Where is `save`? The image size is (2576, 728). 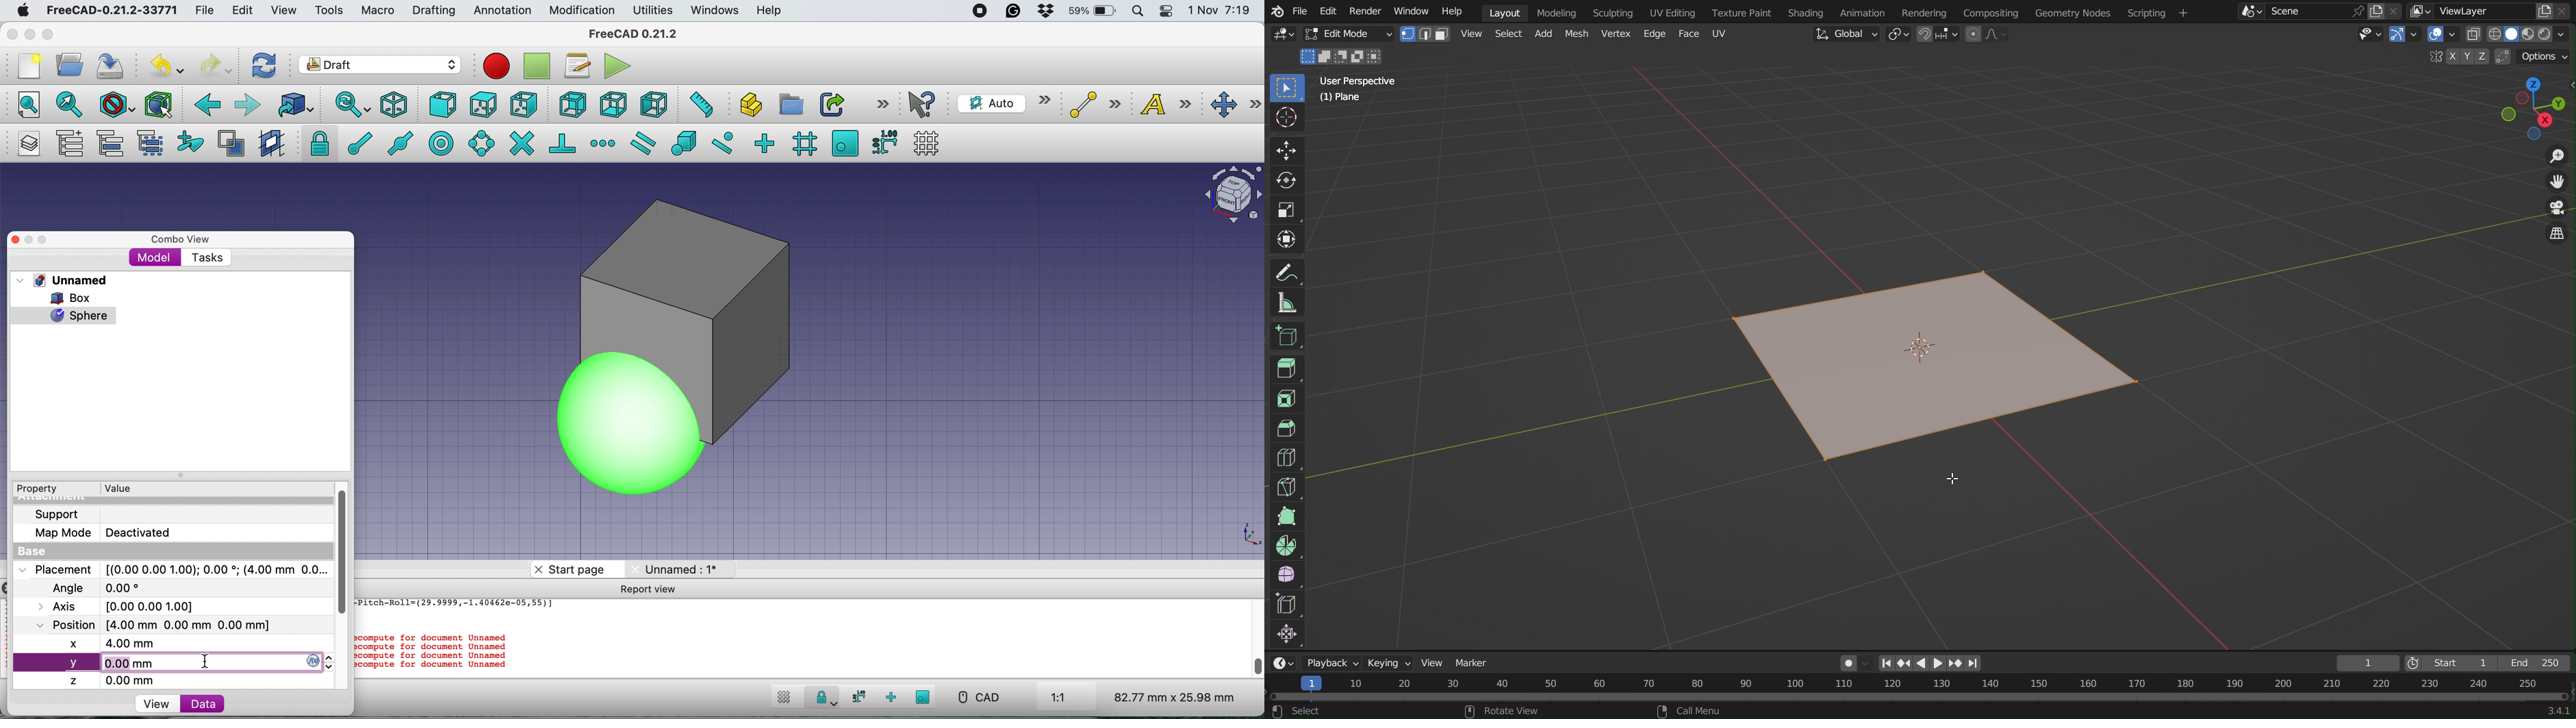
save is located at coordinates (111, 66).